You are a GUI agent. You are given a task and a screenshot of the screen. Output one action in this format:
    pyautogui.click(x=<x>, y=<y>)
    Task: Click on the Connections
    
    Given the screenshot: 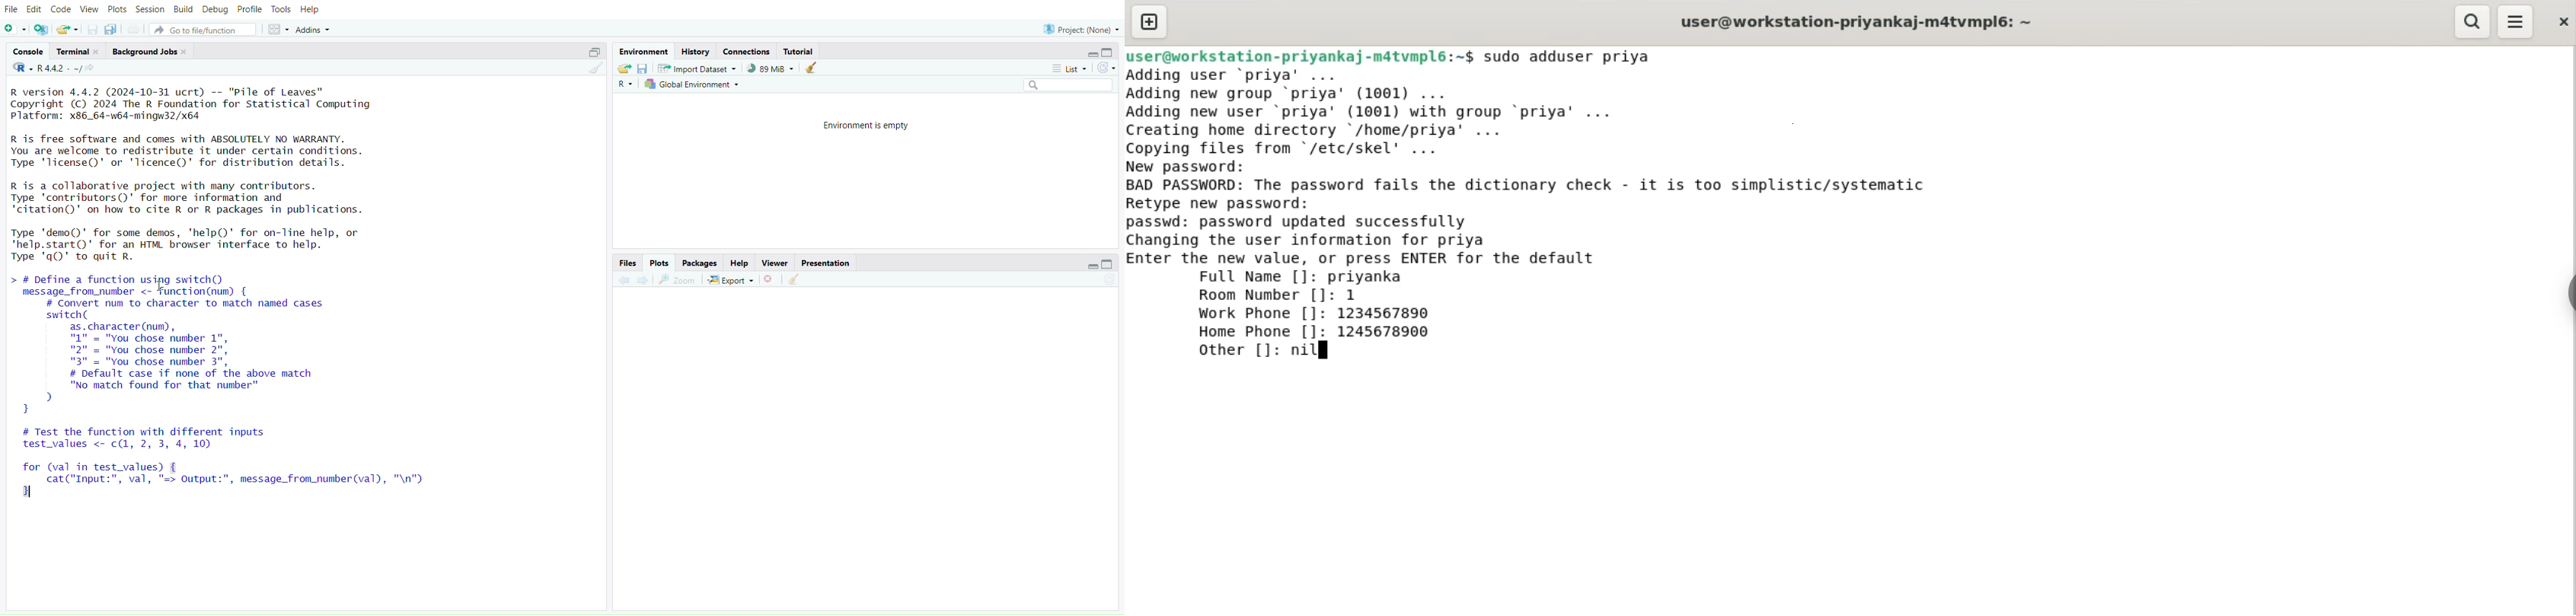 What is the action you would take?
    pyautogui.click(x=746, y=51)
    